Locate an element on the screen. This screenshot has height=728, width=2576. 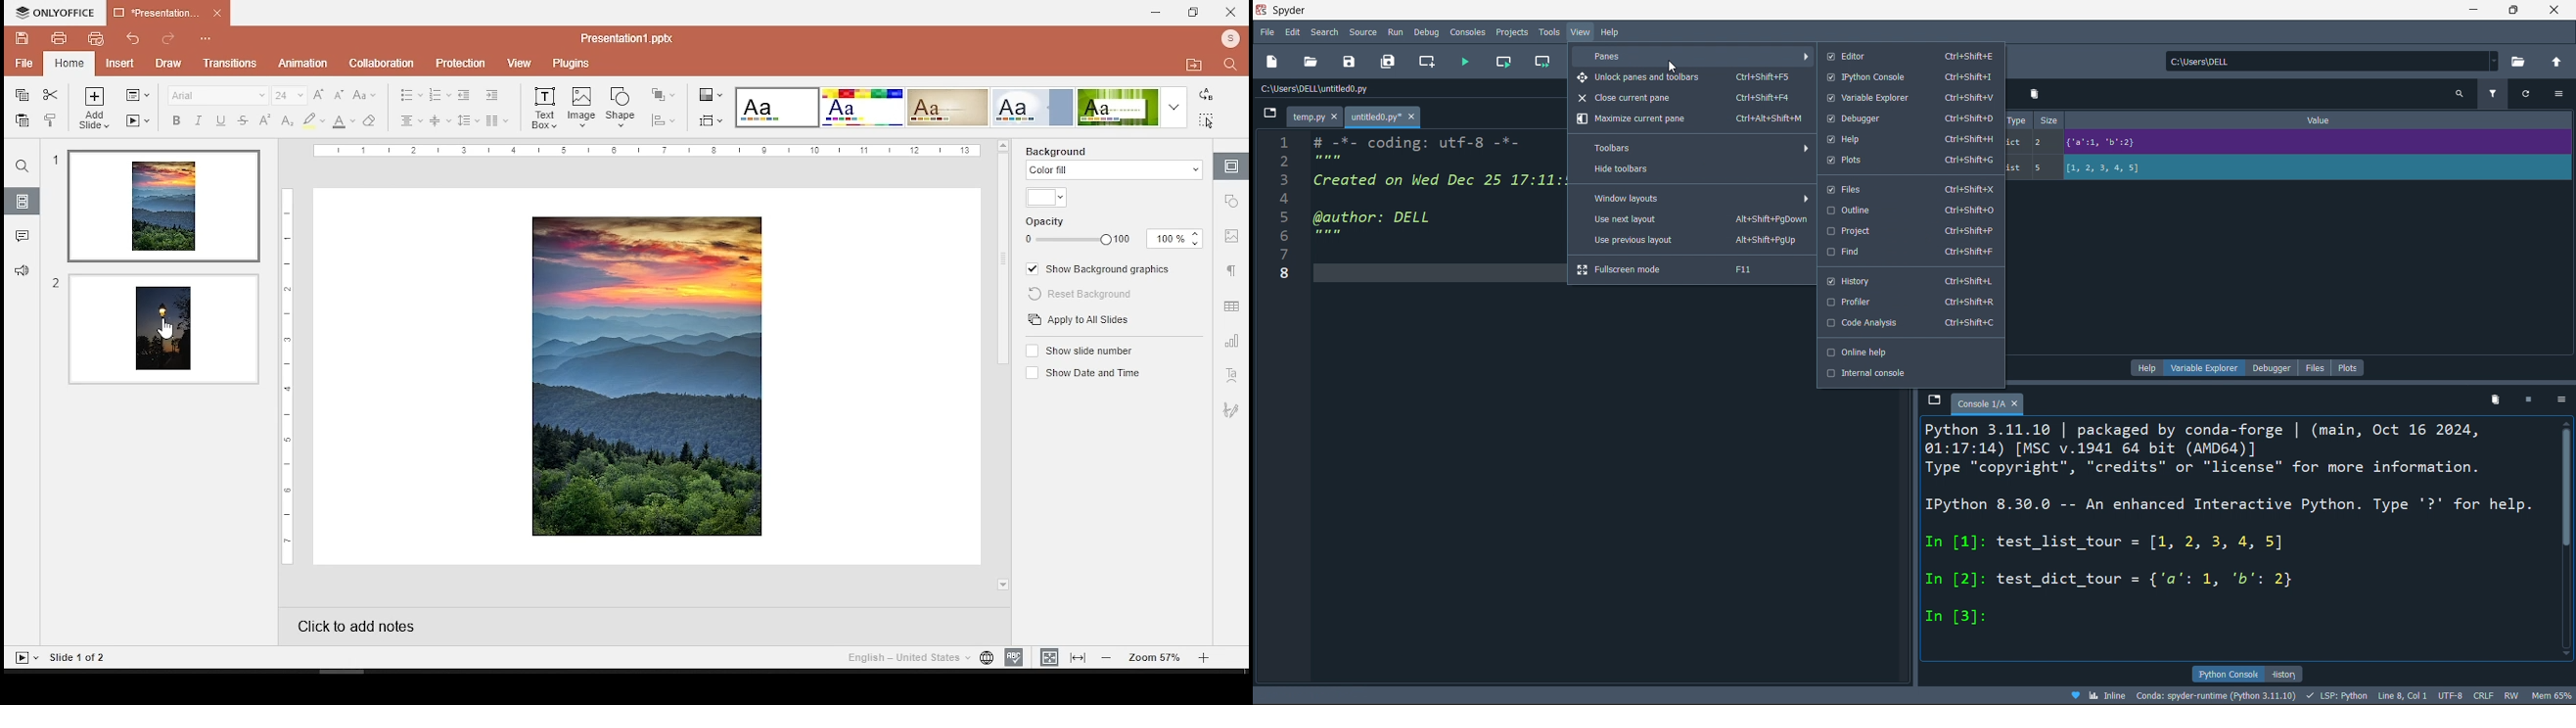
debugger is located at coordinates (2273, 367).